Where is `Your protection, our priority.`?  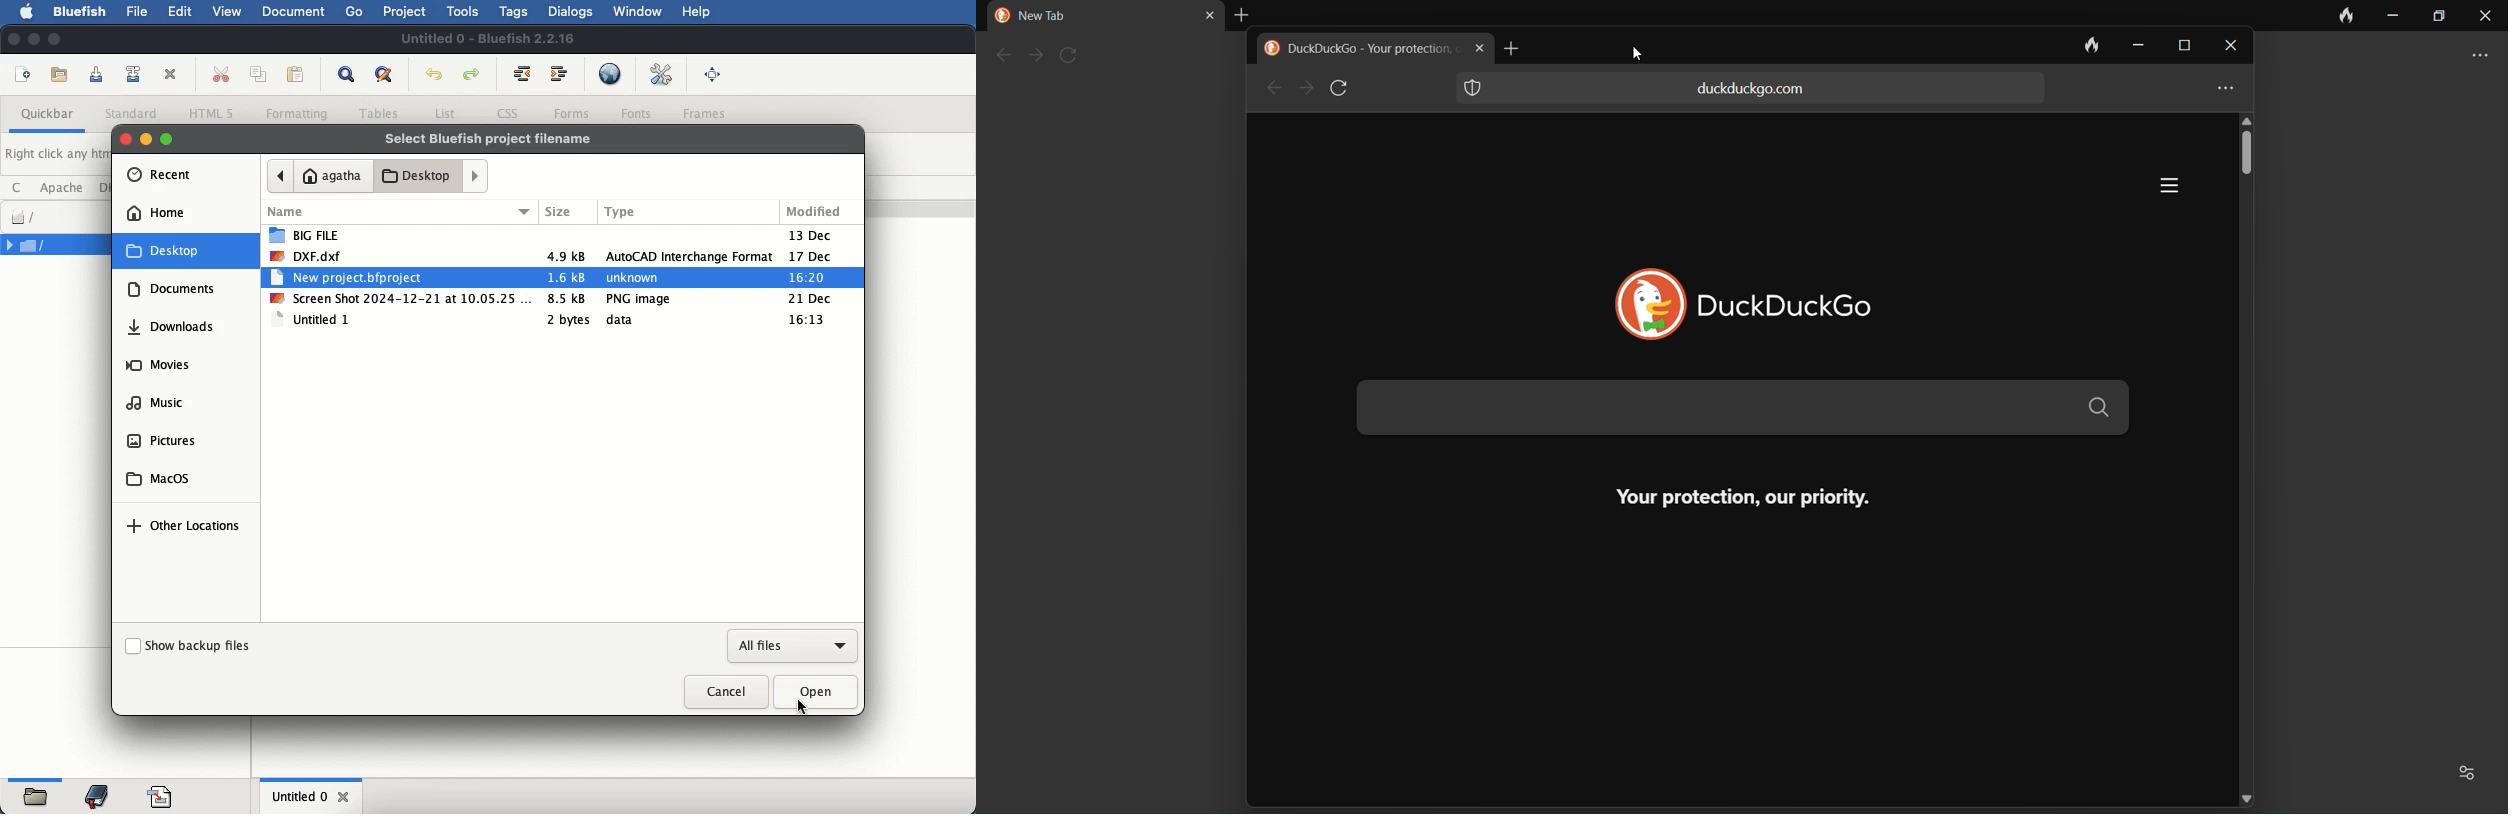
Your protection, our priority. is located at coordinates (1721, 497).